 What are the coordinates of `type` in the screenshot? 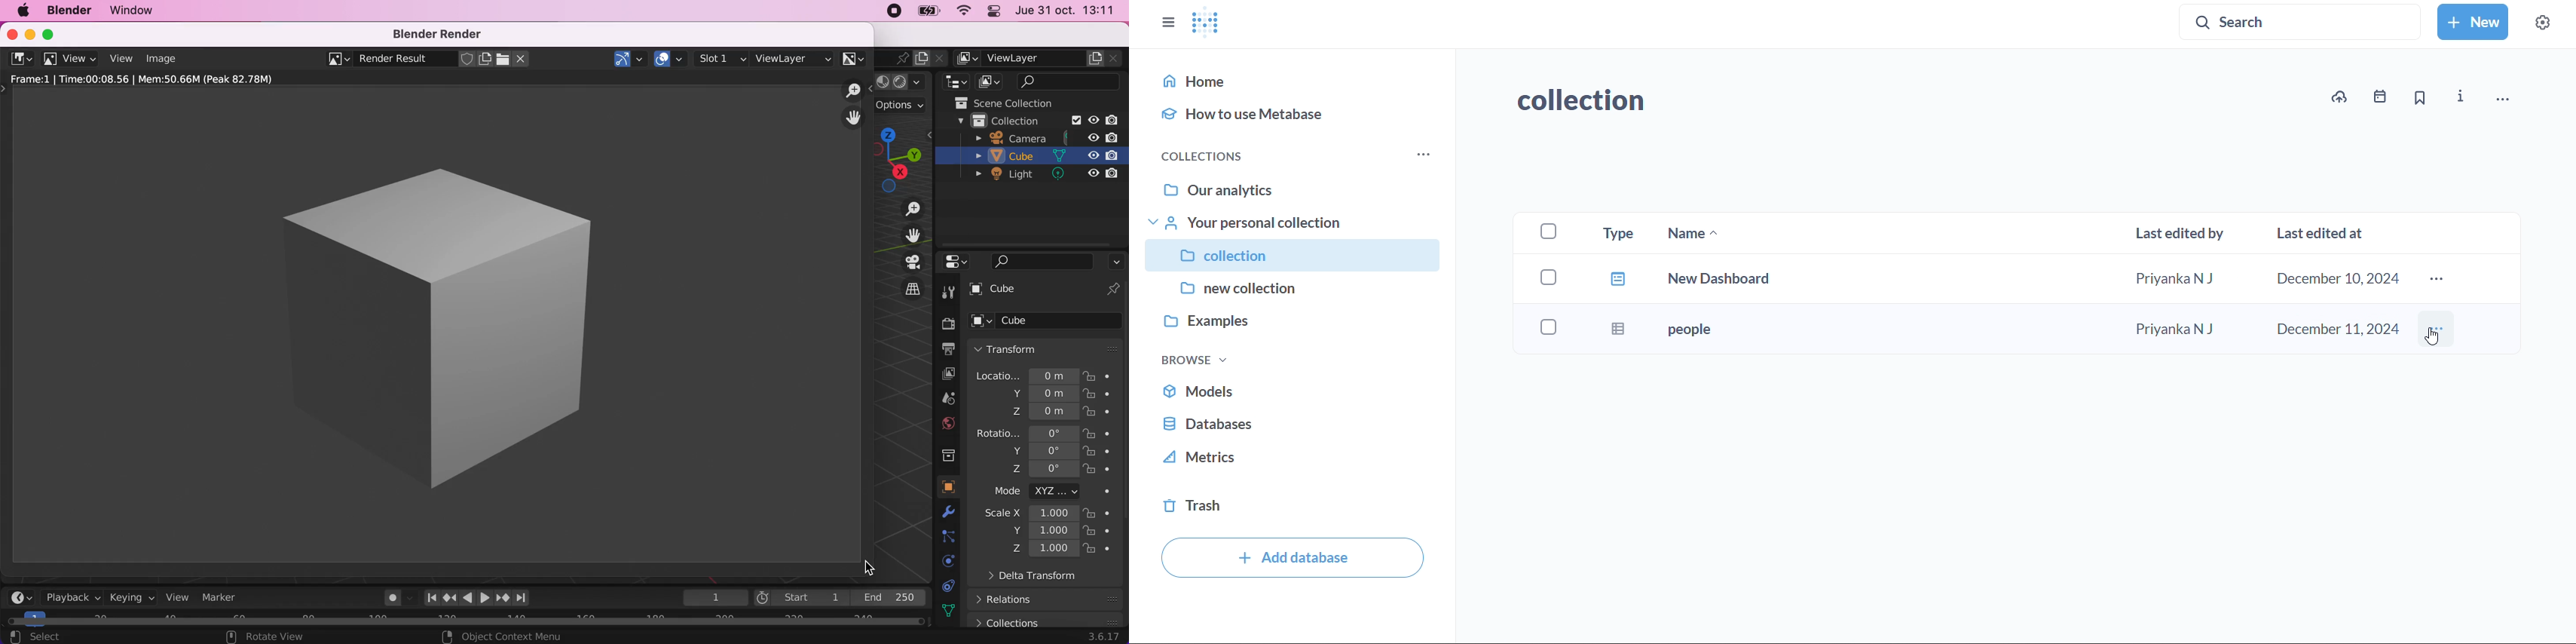 It's located at (1611, 285).